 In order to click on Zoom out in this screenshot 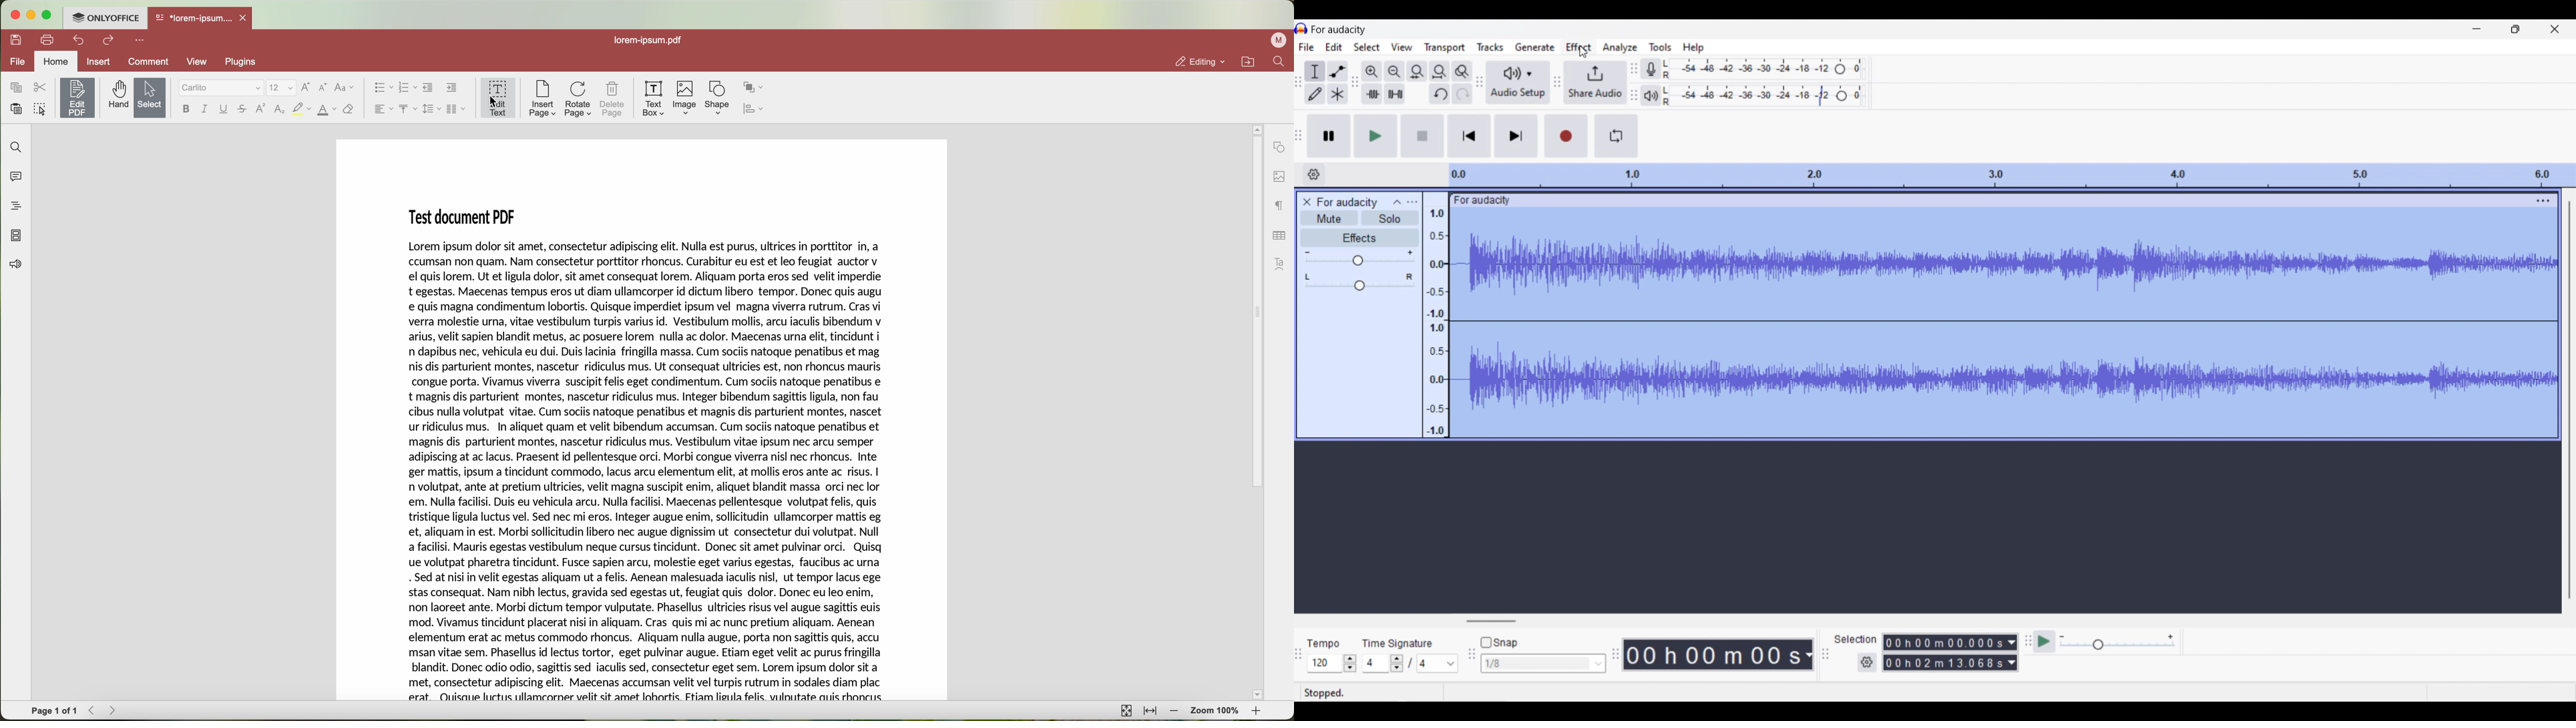, I will do `click(1396, 71)`.